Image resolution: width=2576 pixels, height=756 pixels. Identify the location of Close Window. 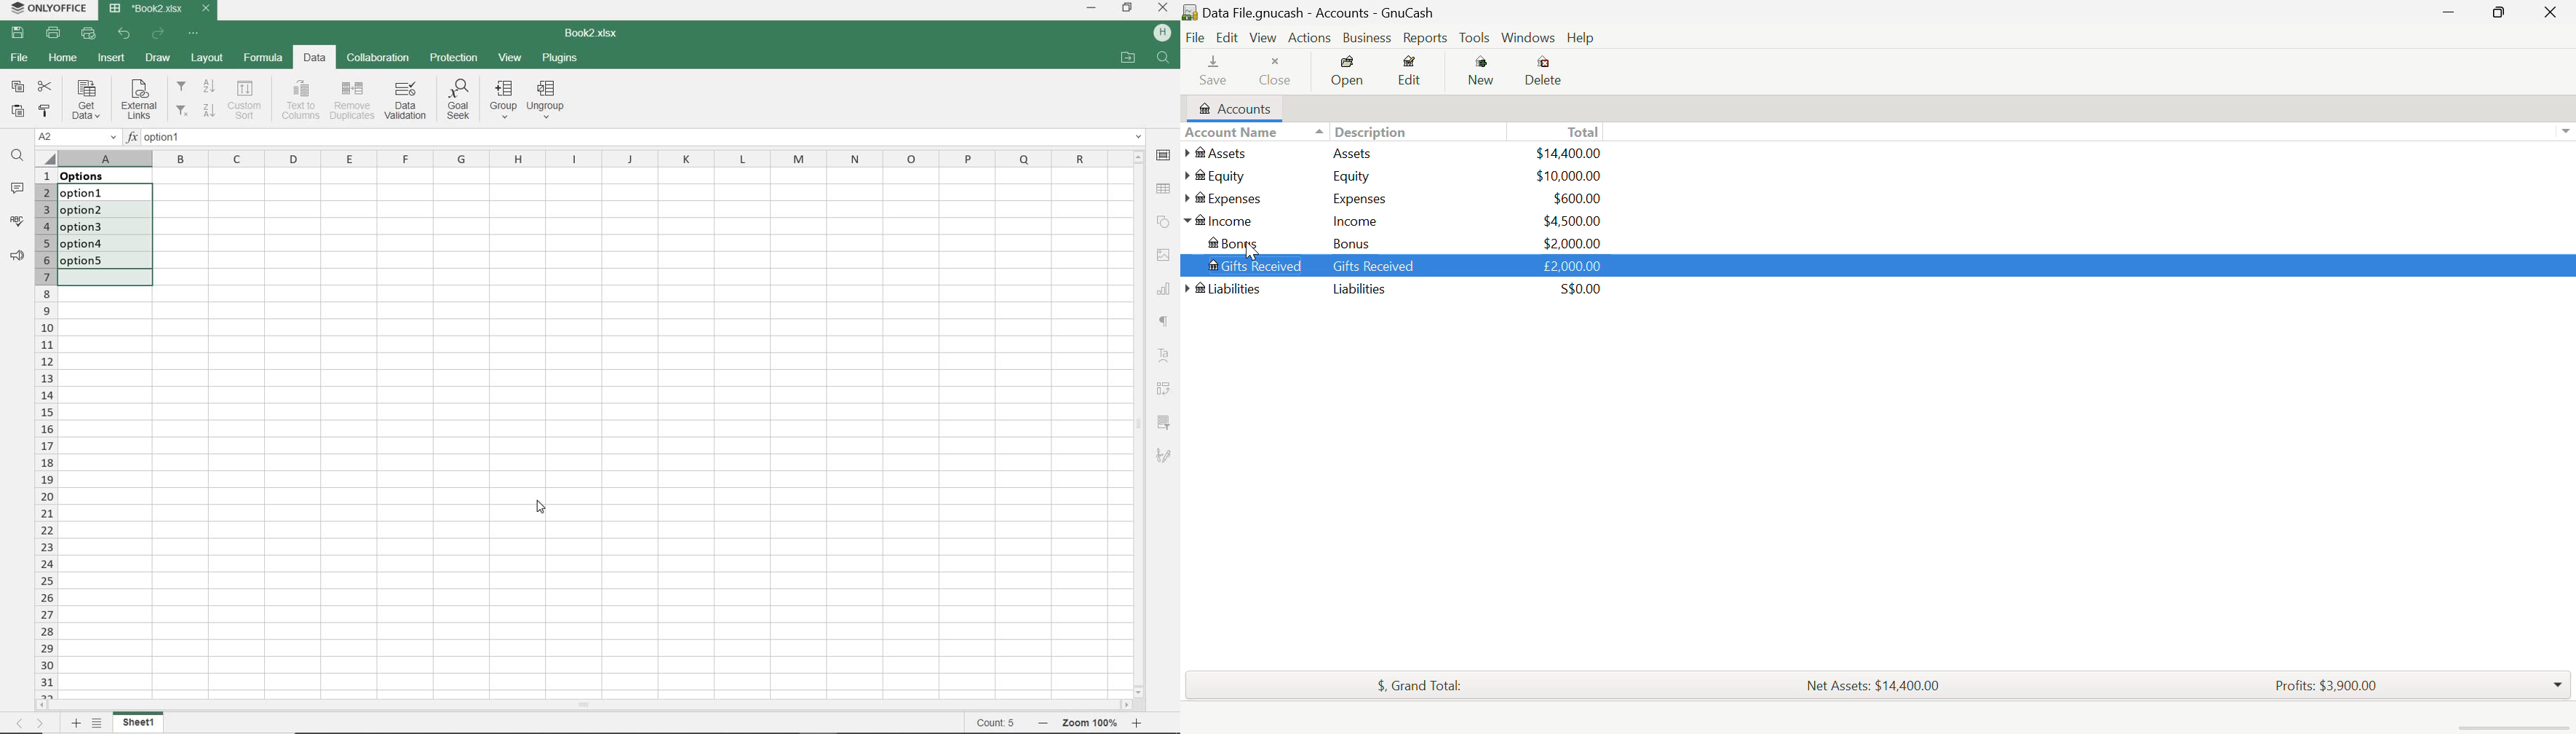
(2553, 11).